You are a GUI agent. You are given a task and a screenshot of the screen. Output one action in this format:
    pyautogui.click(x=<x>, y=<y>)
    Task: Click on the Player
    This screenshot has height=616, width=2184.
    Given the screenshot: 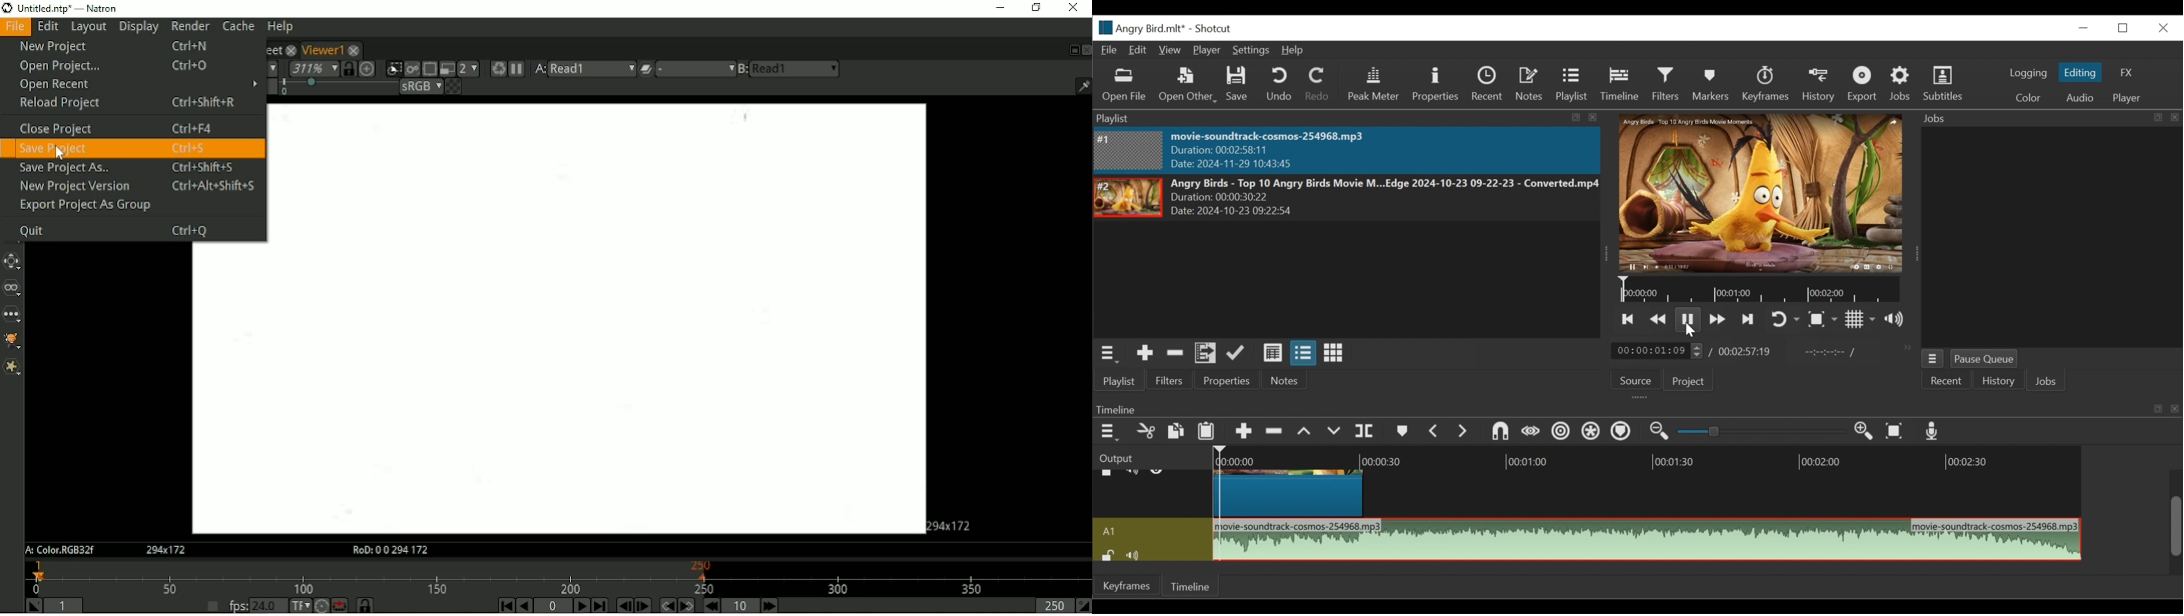 What is the action you would take?
    pyautogui.click(x=2128, y=99)
    